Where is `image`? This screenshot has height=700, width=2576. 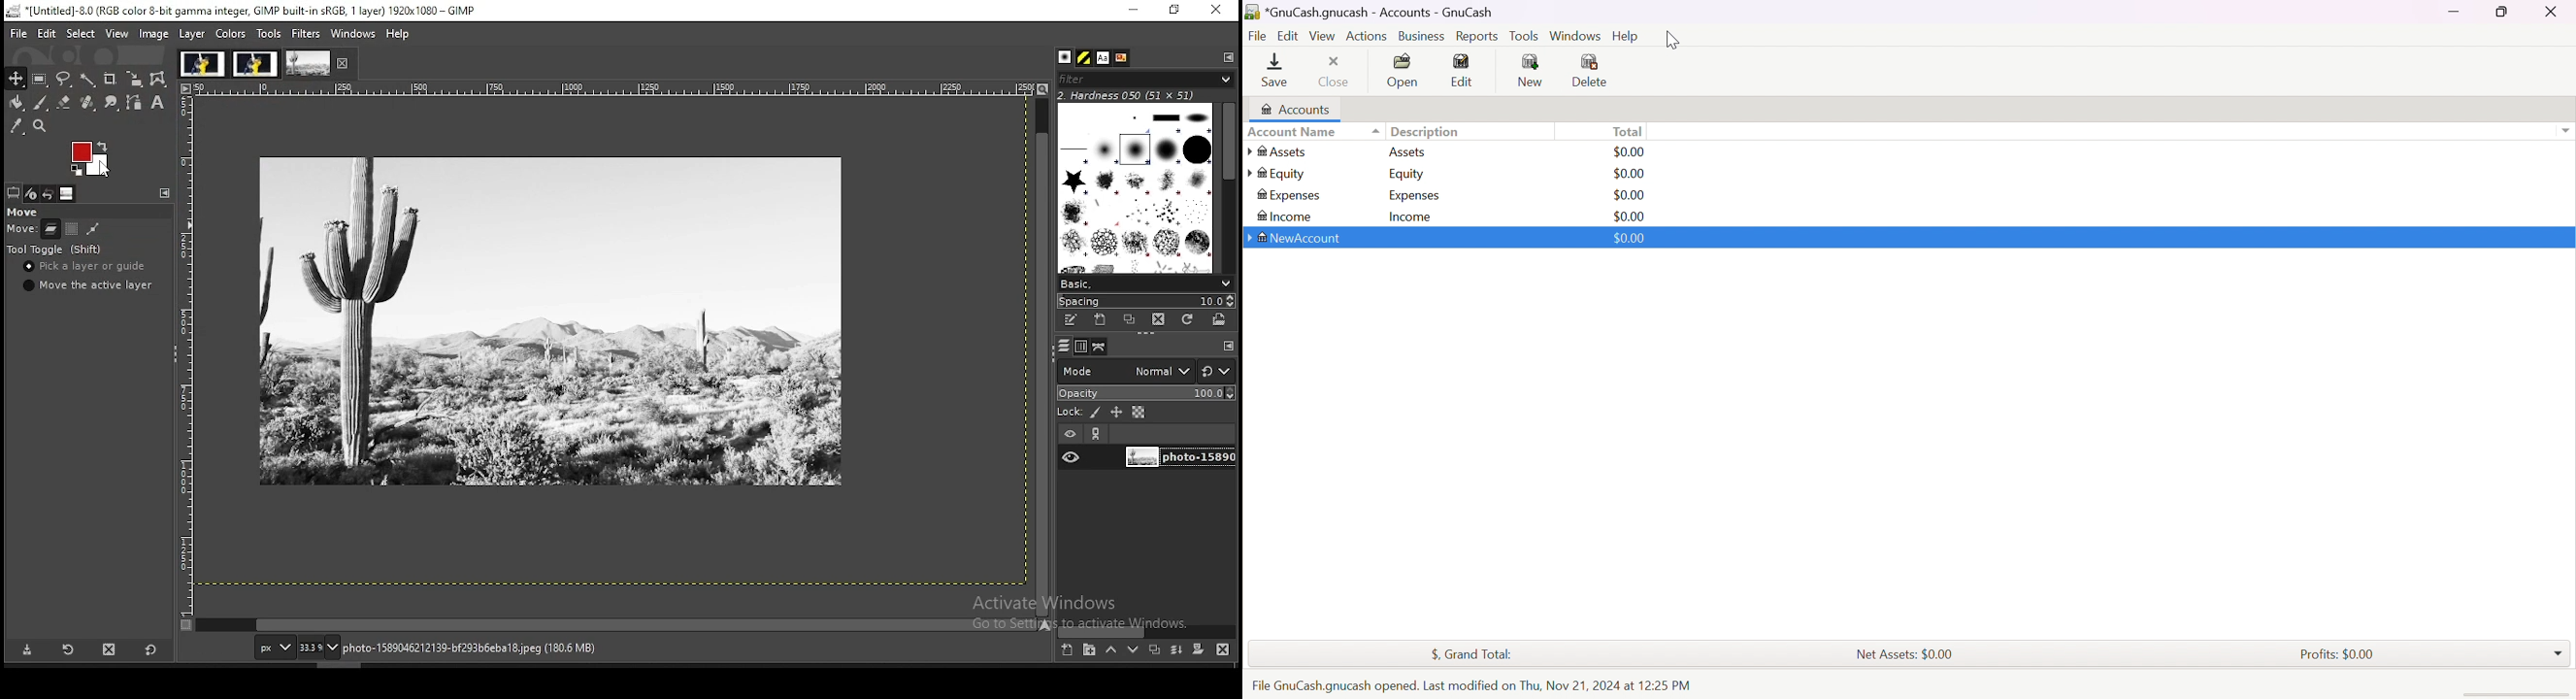 image is located at coordinates (201, 62).